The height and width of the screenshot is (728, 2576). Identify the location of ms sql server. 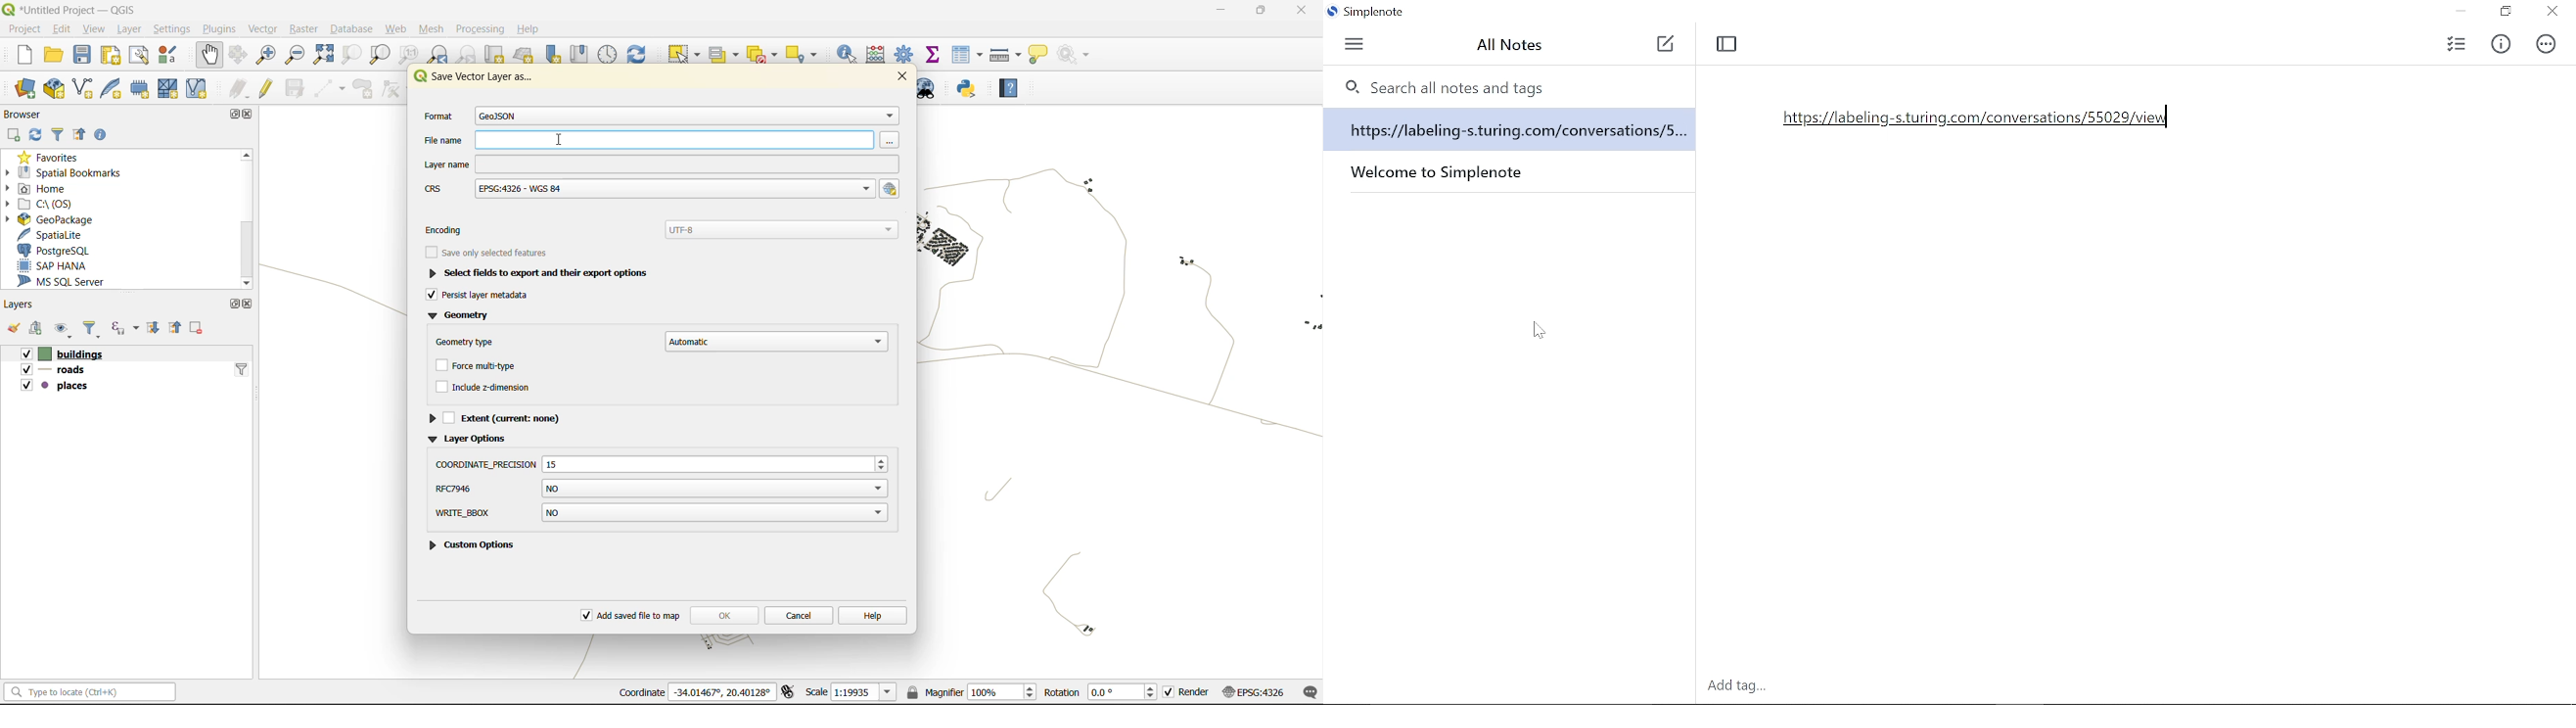
(67, 281).